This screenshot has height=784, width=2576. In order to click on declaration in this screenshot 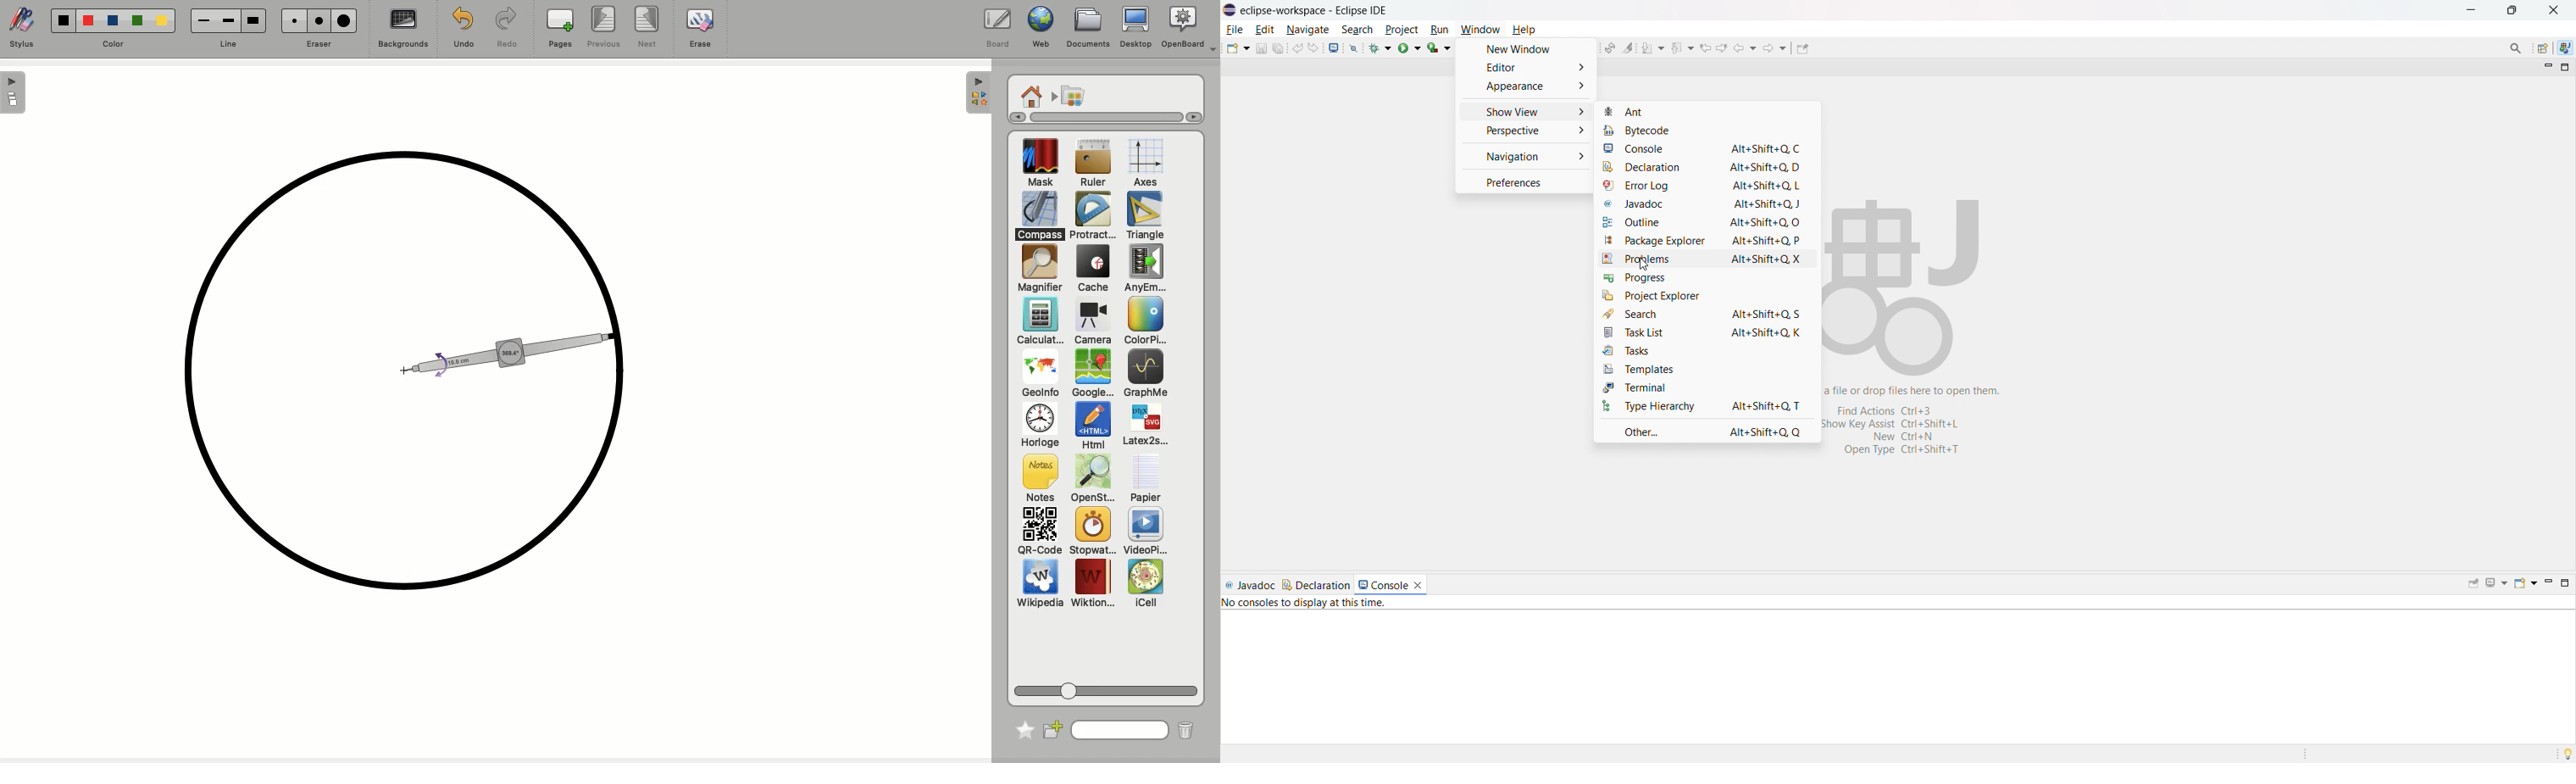, I will do `click(1316, 586)`.